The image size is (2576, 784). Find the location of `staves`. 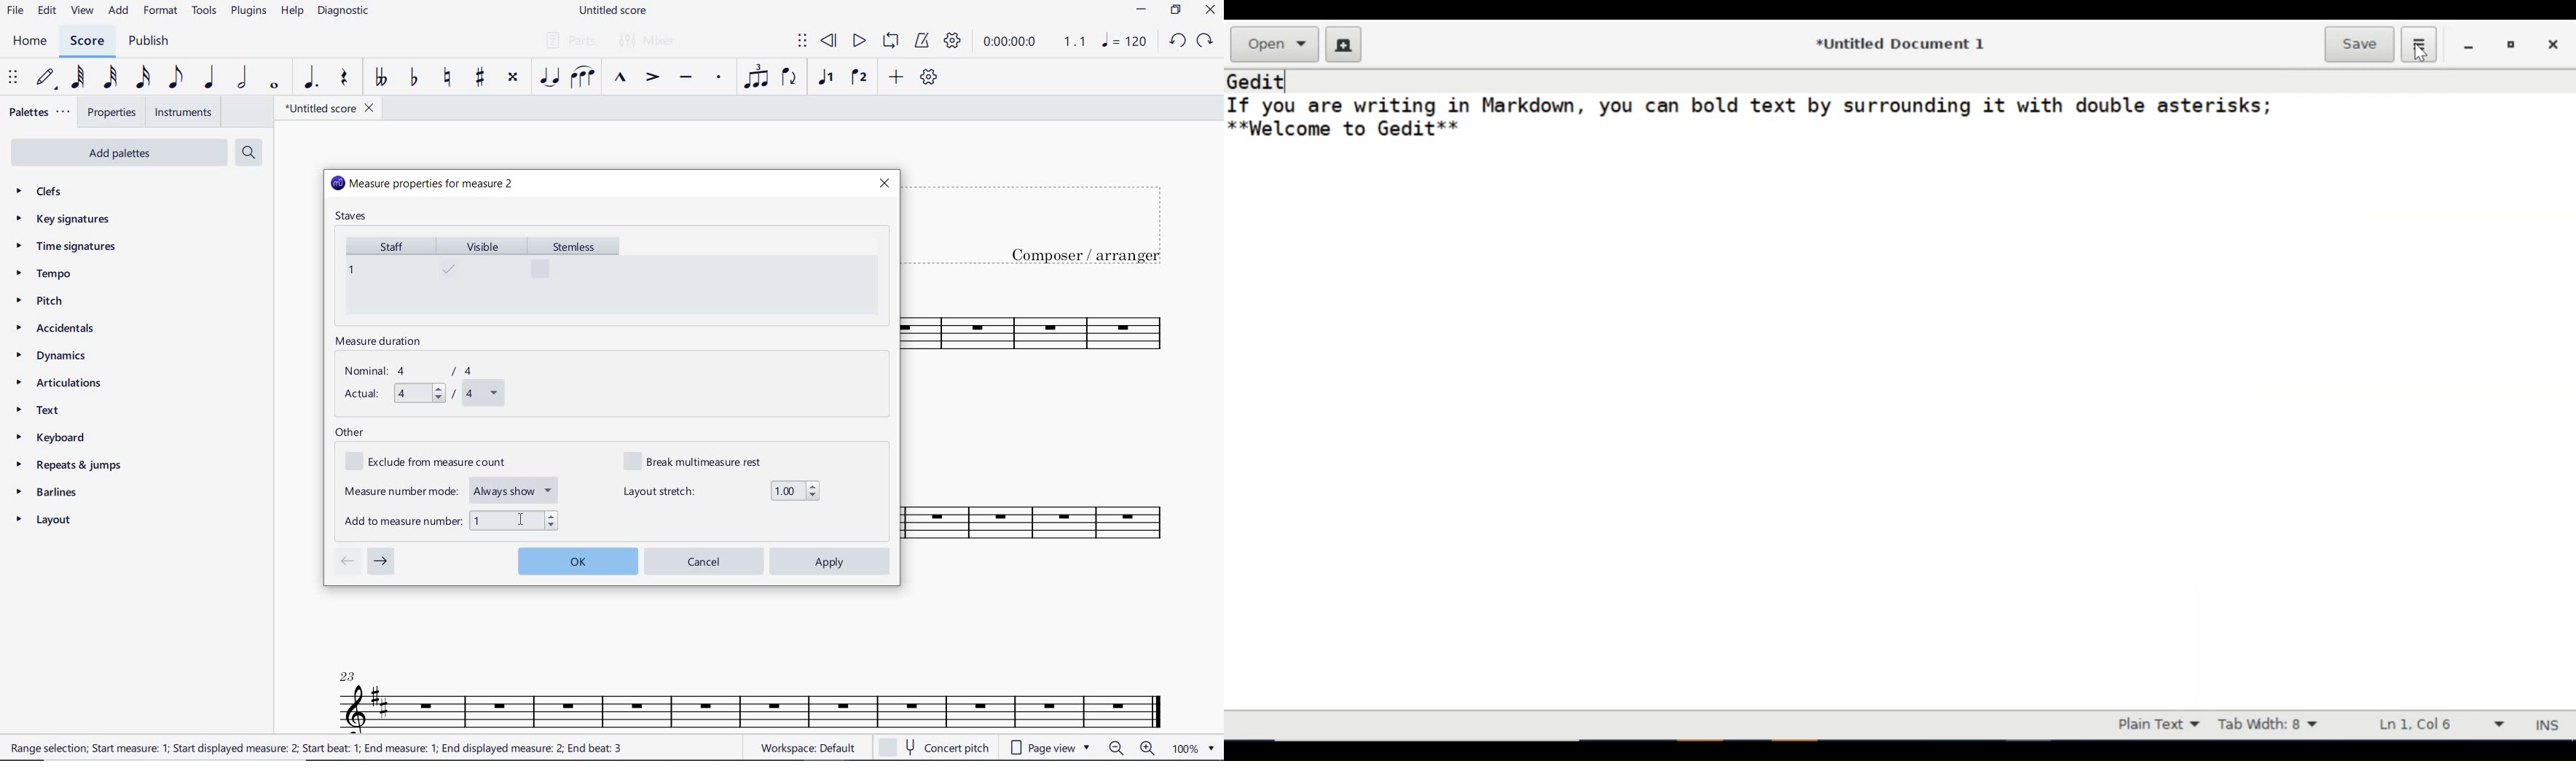

staves is located at coordinates (353, 217).